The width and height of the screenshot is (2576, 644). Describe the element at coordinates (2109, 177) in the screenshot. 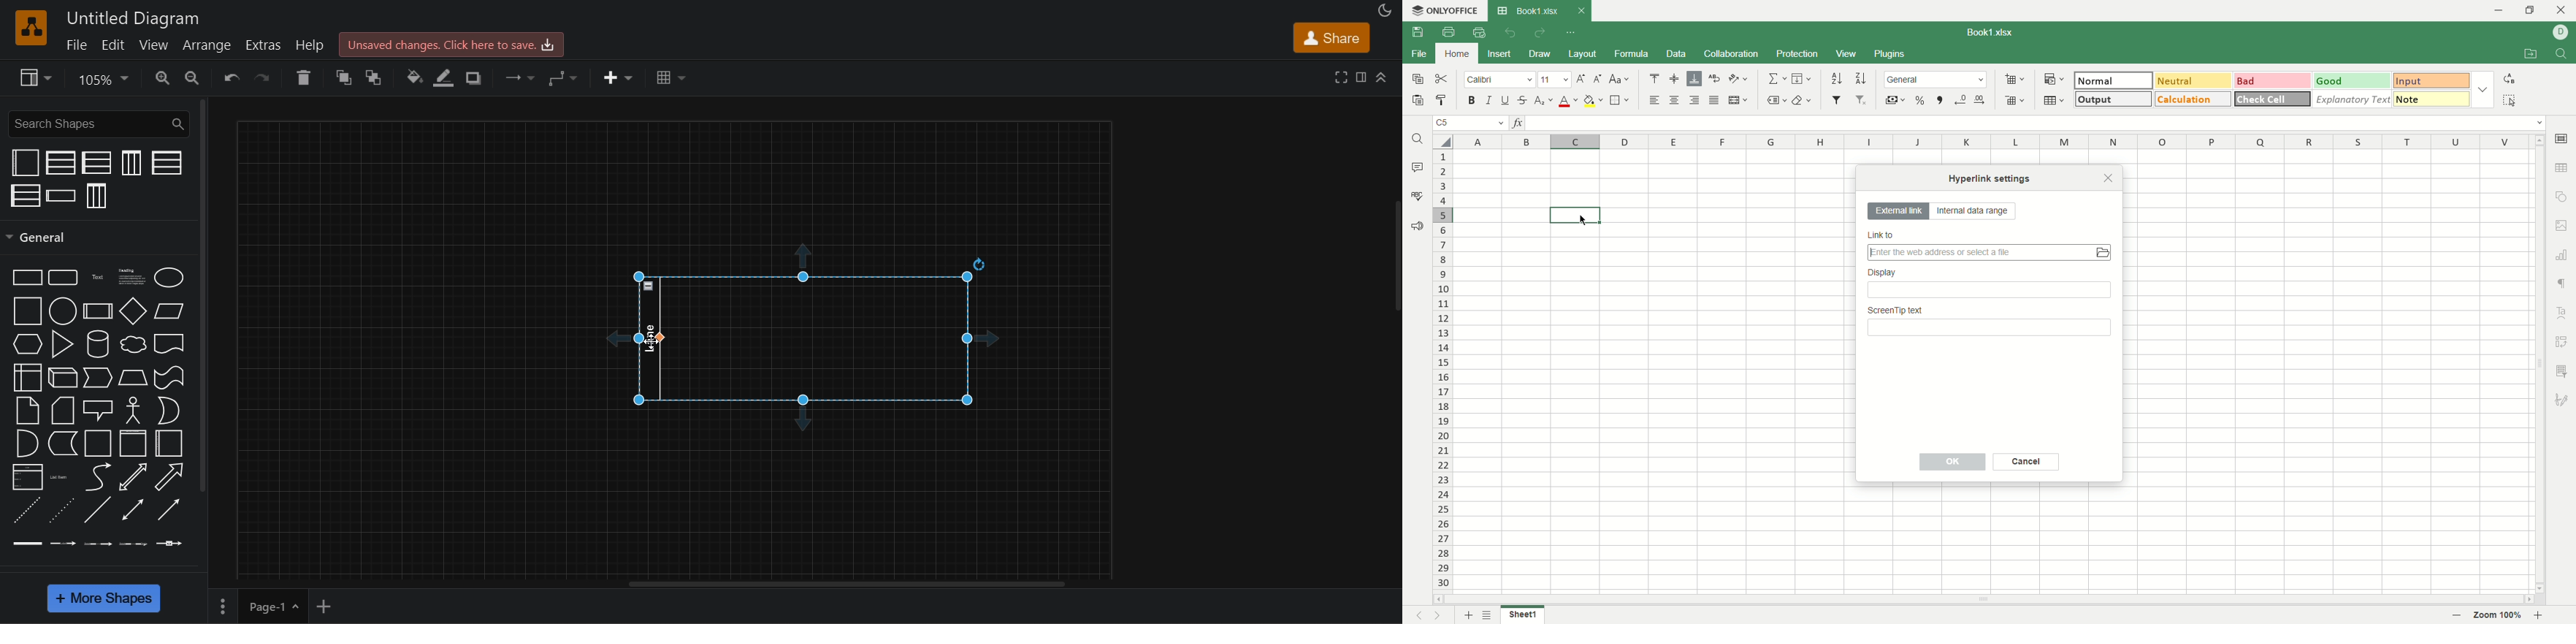

I see `close` at that location.